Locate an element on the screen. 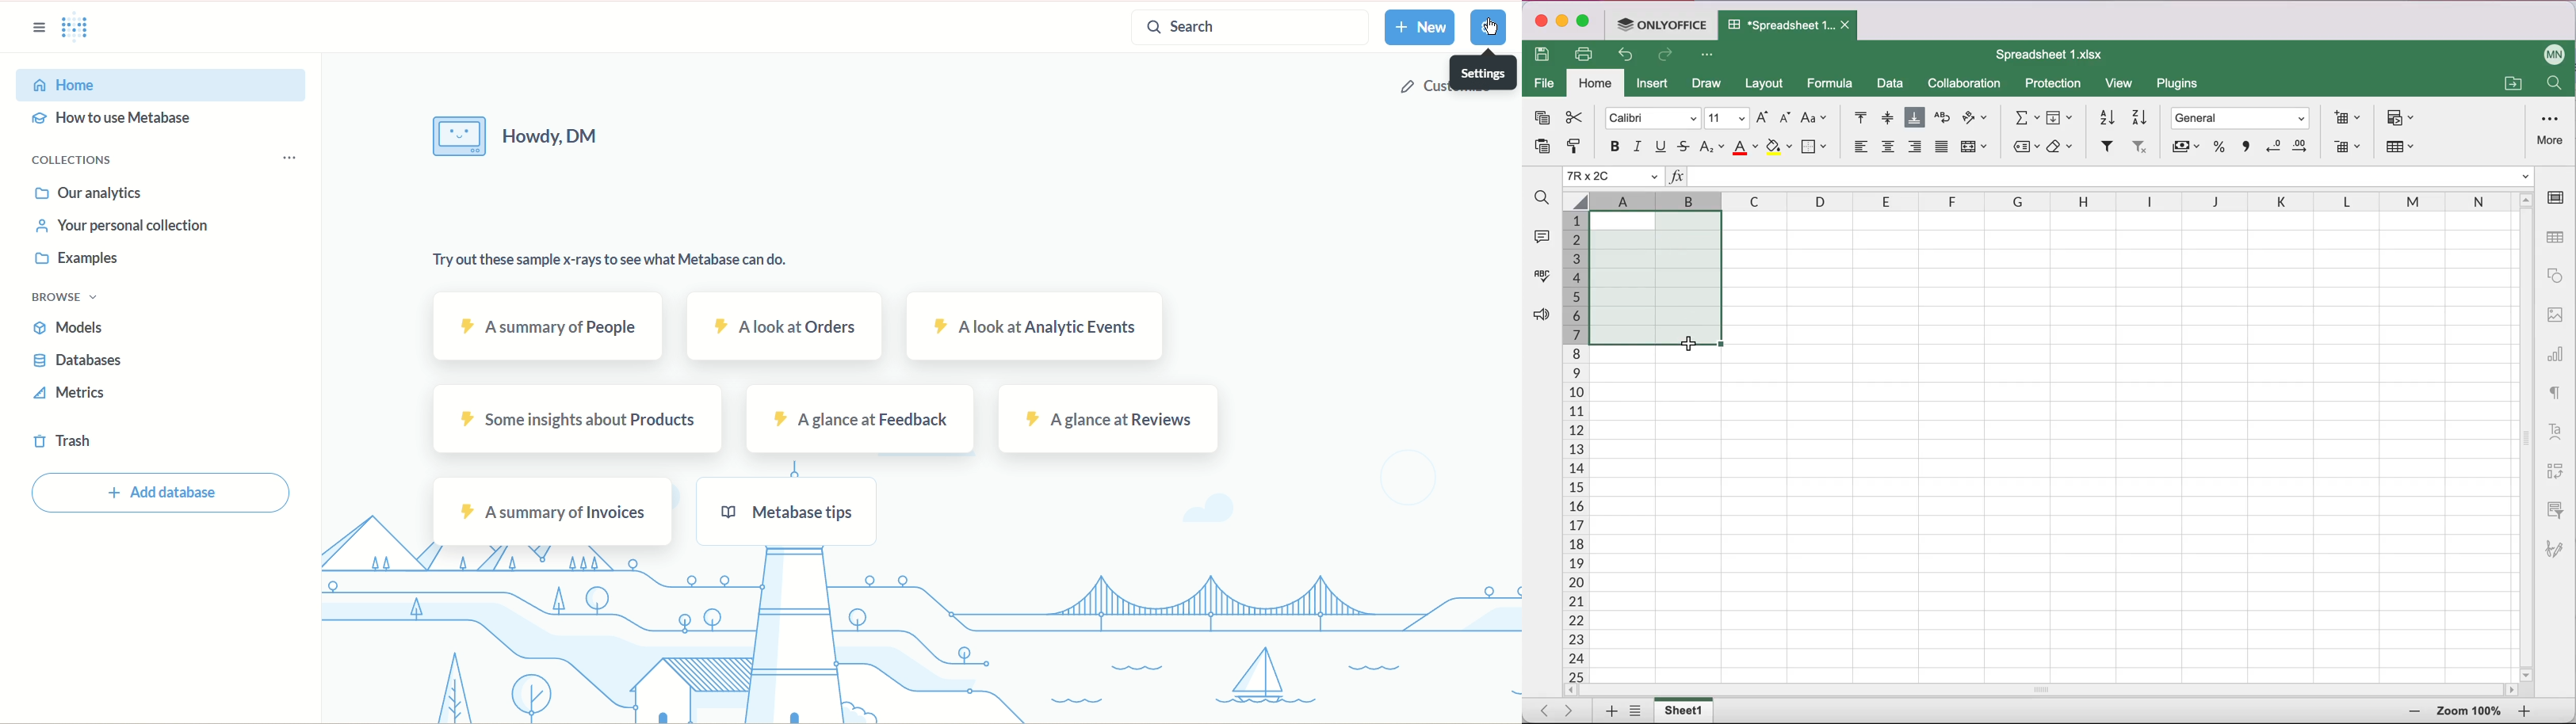 The width and height of the screenshot is (2576, 728). Scroll to first sheet is located at coordinates (1541, 708).